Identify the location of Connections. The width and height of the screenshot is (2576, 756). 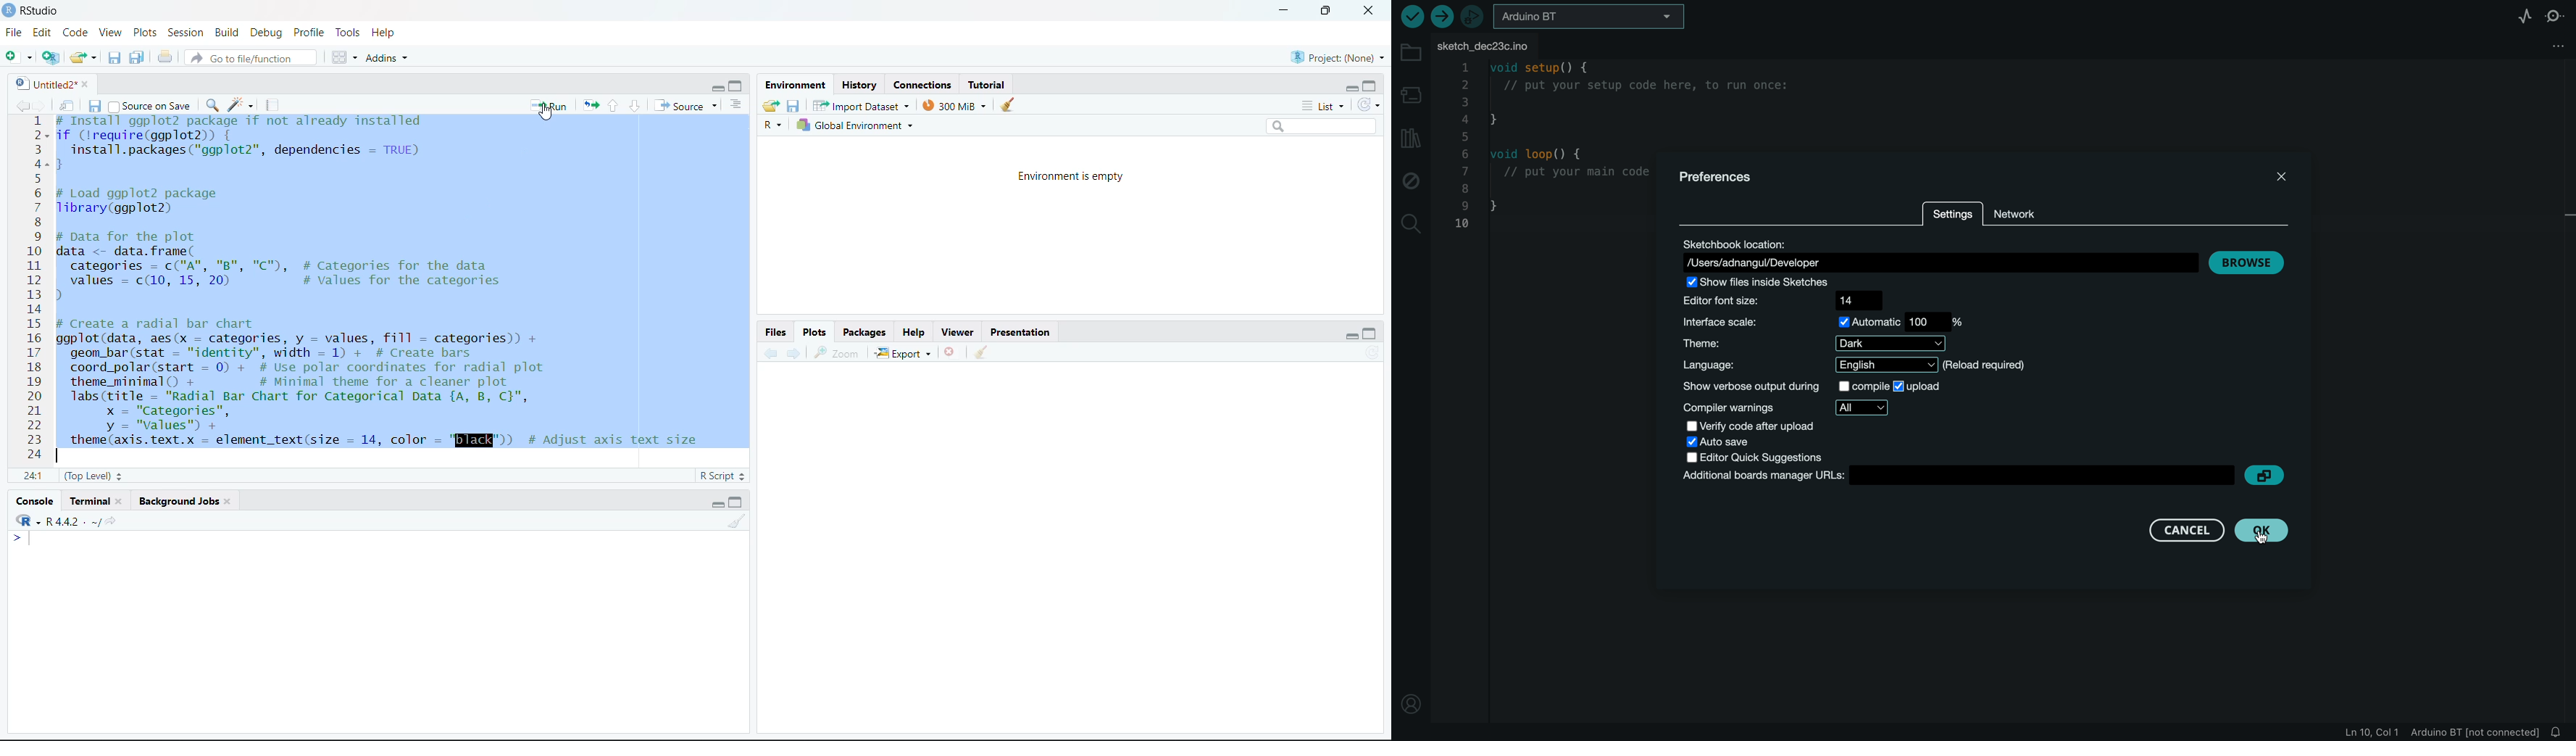
(920, 86).